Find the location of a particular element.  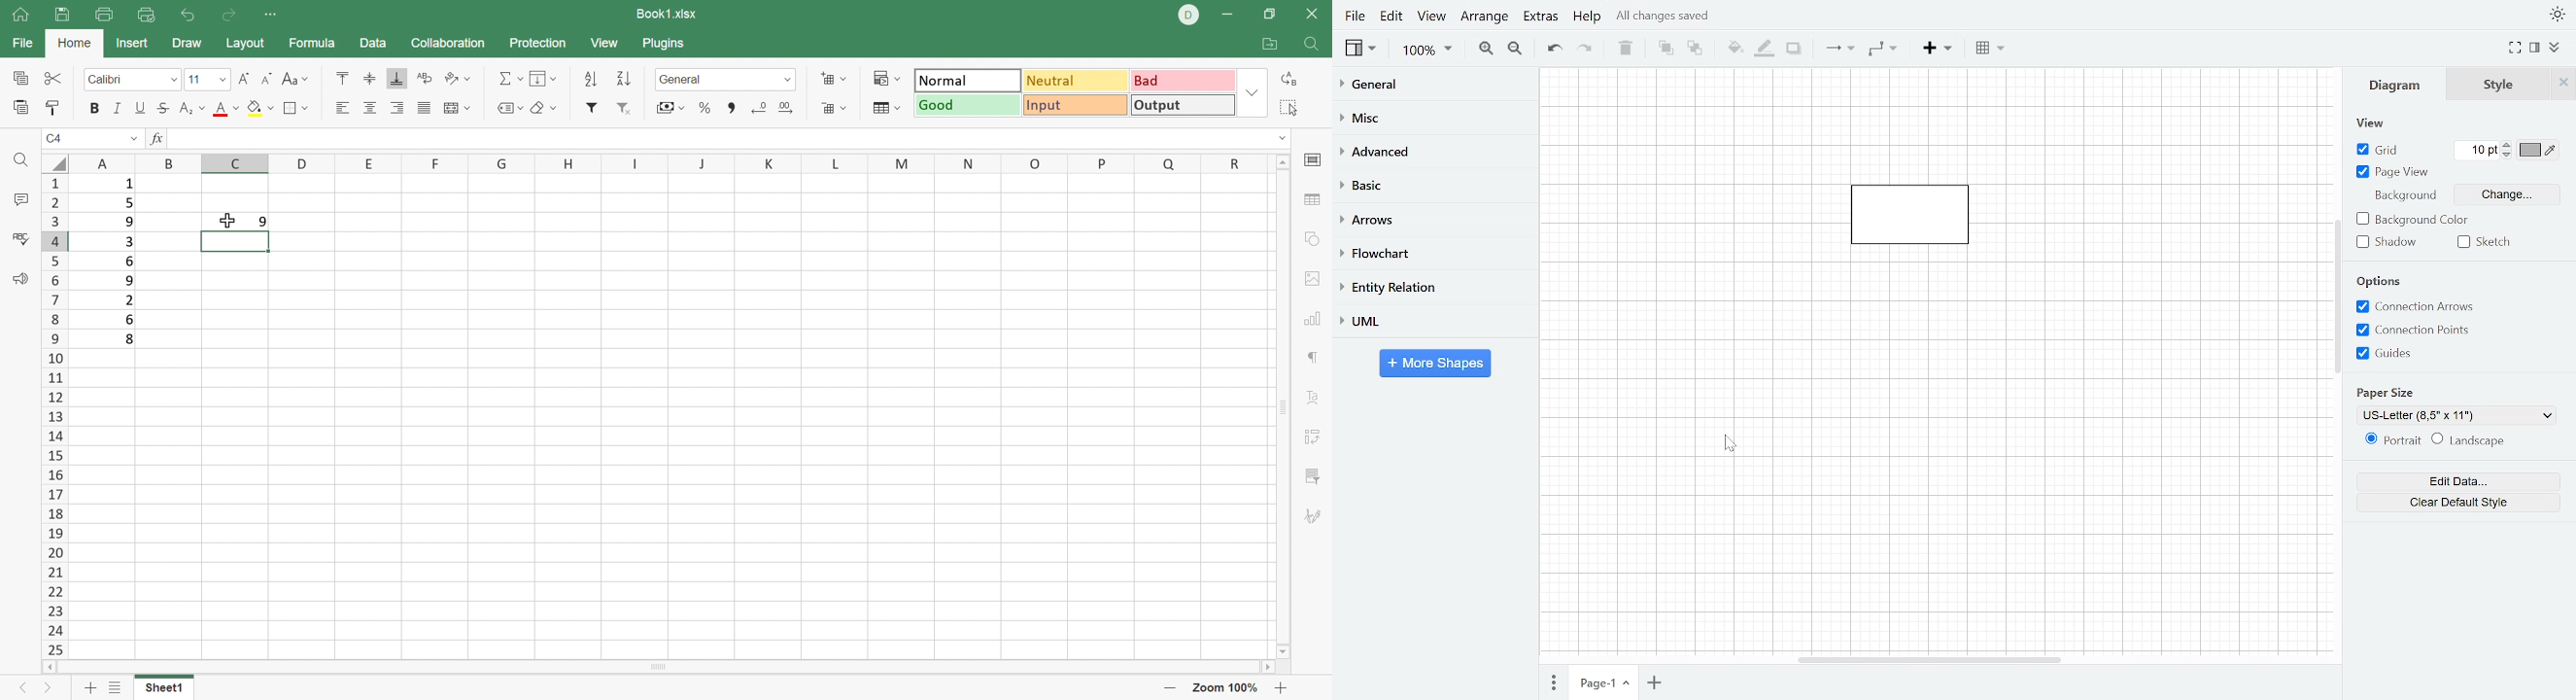

9 is located at coordinates (130, 224).